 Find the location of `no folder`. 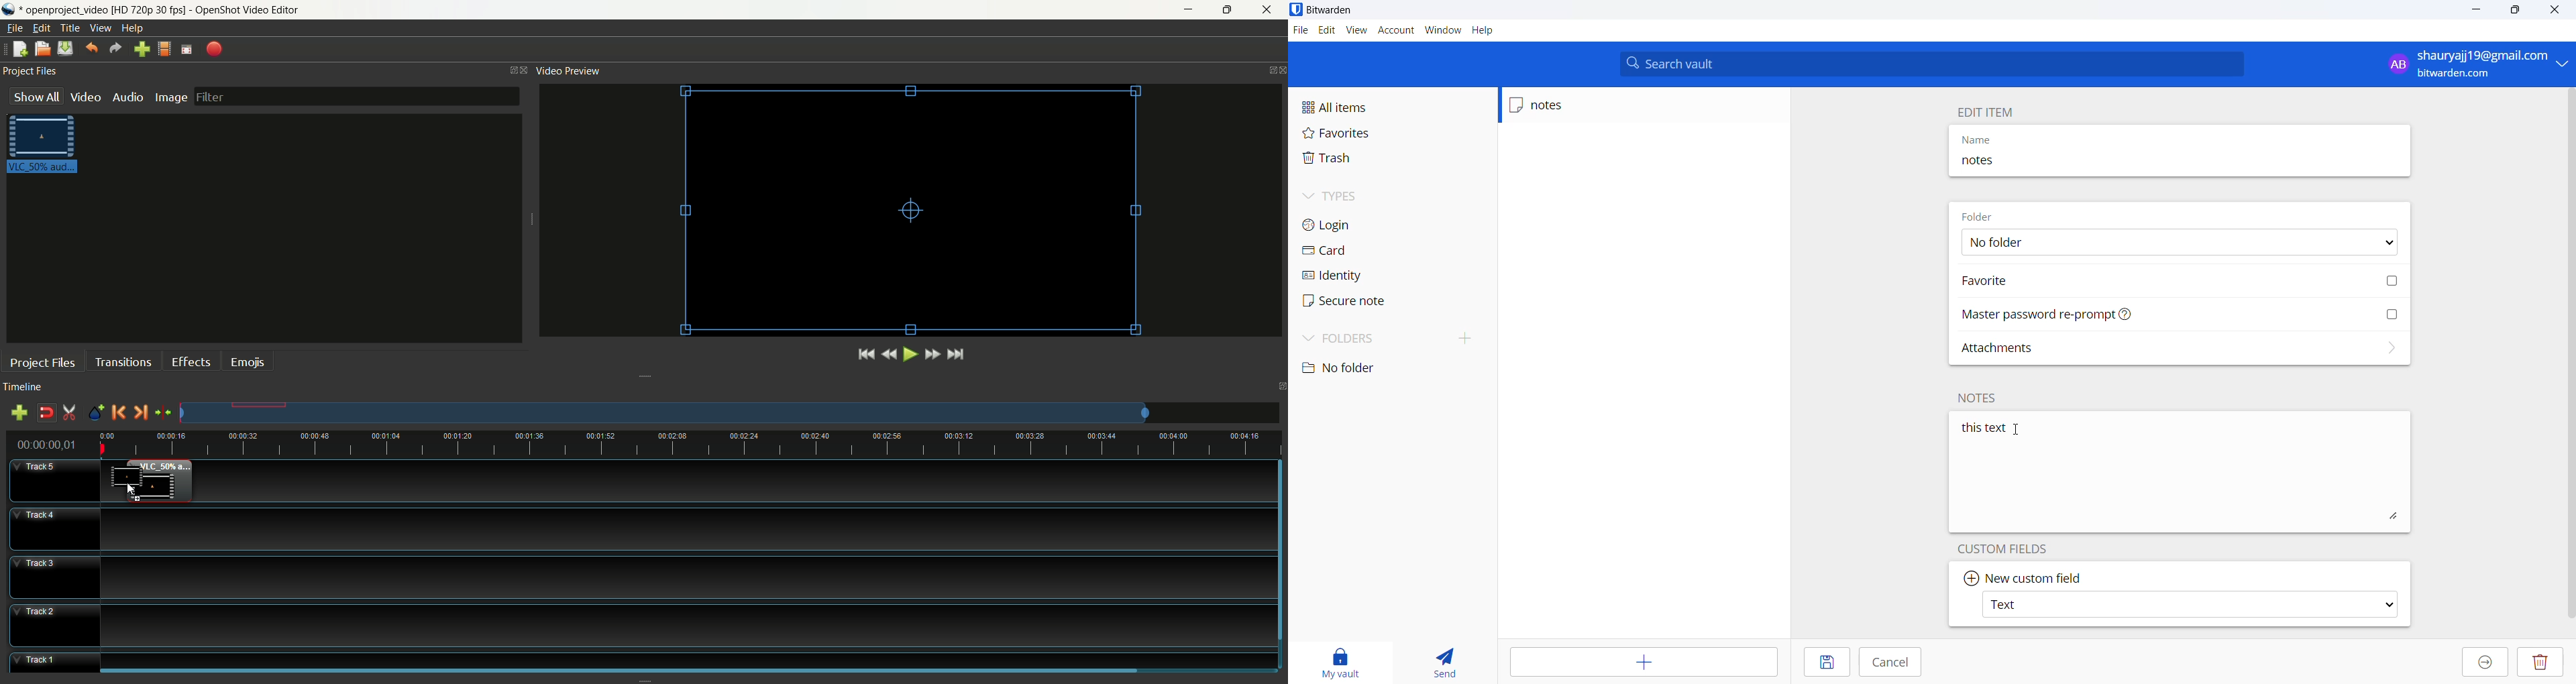

no folder is located at coordinates (1353, 368).